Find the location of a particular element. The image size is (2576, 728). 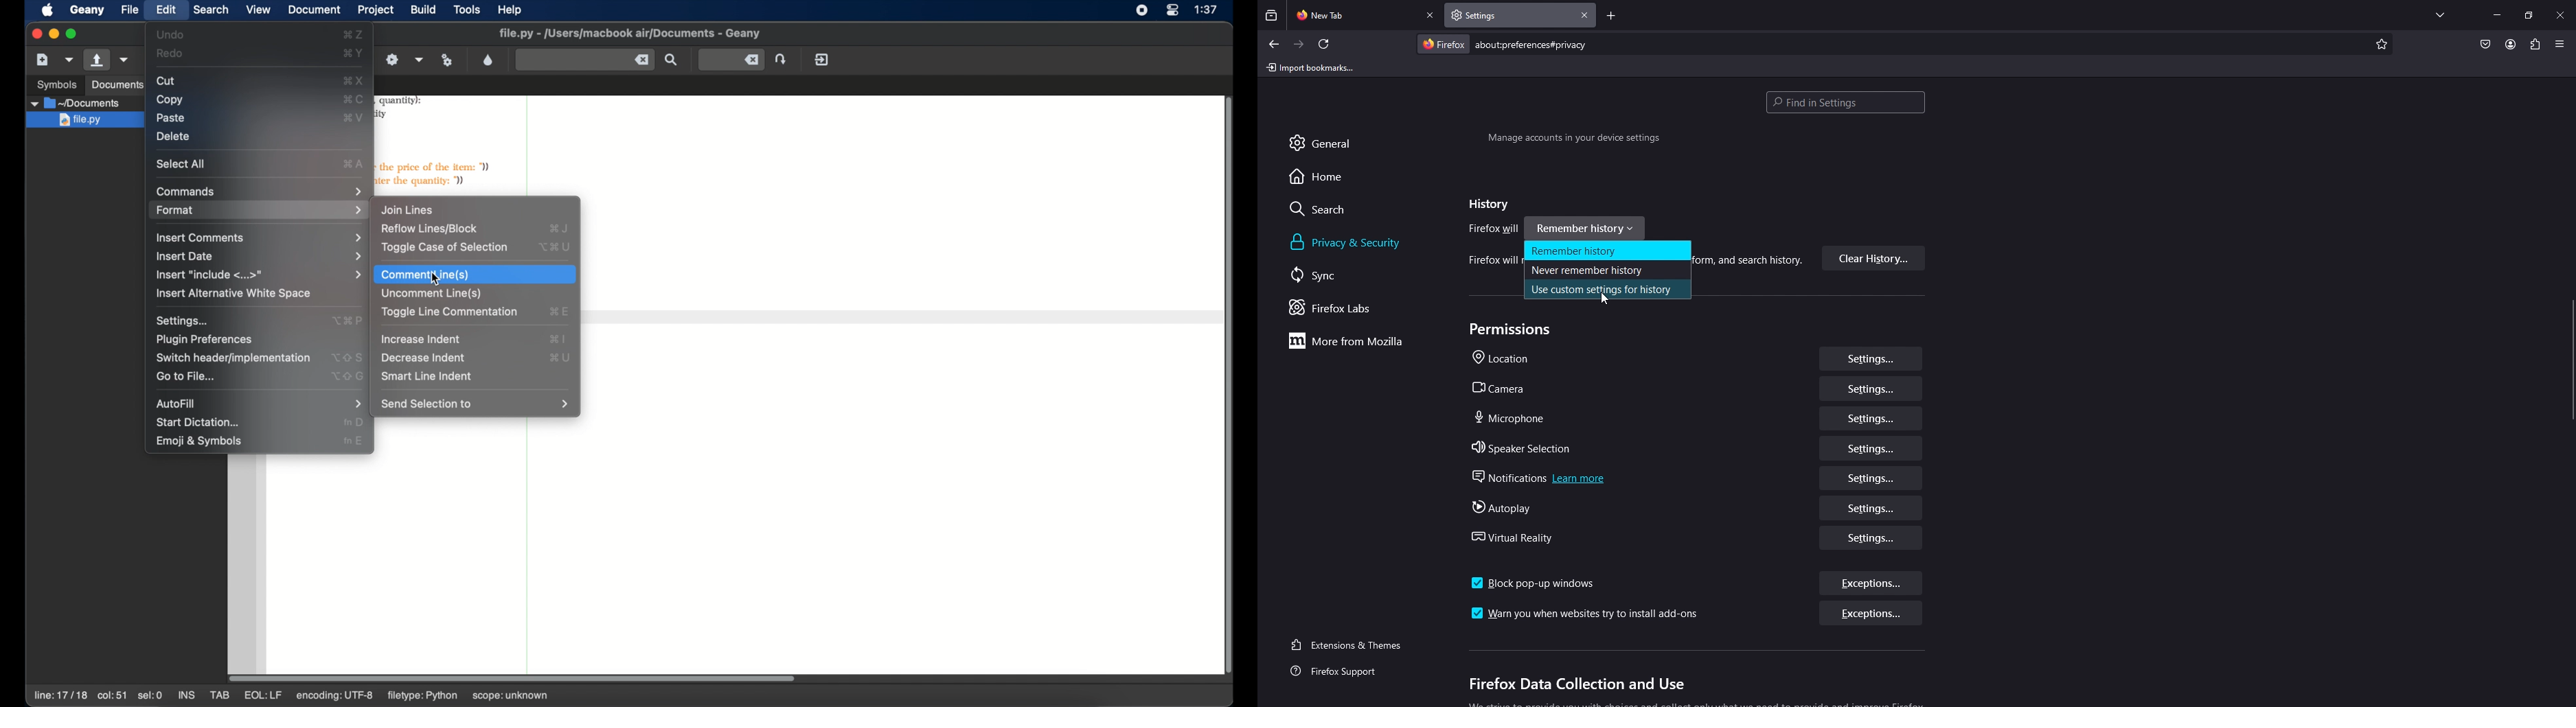

camera is located at coordinates (1507, 389).